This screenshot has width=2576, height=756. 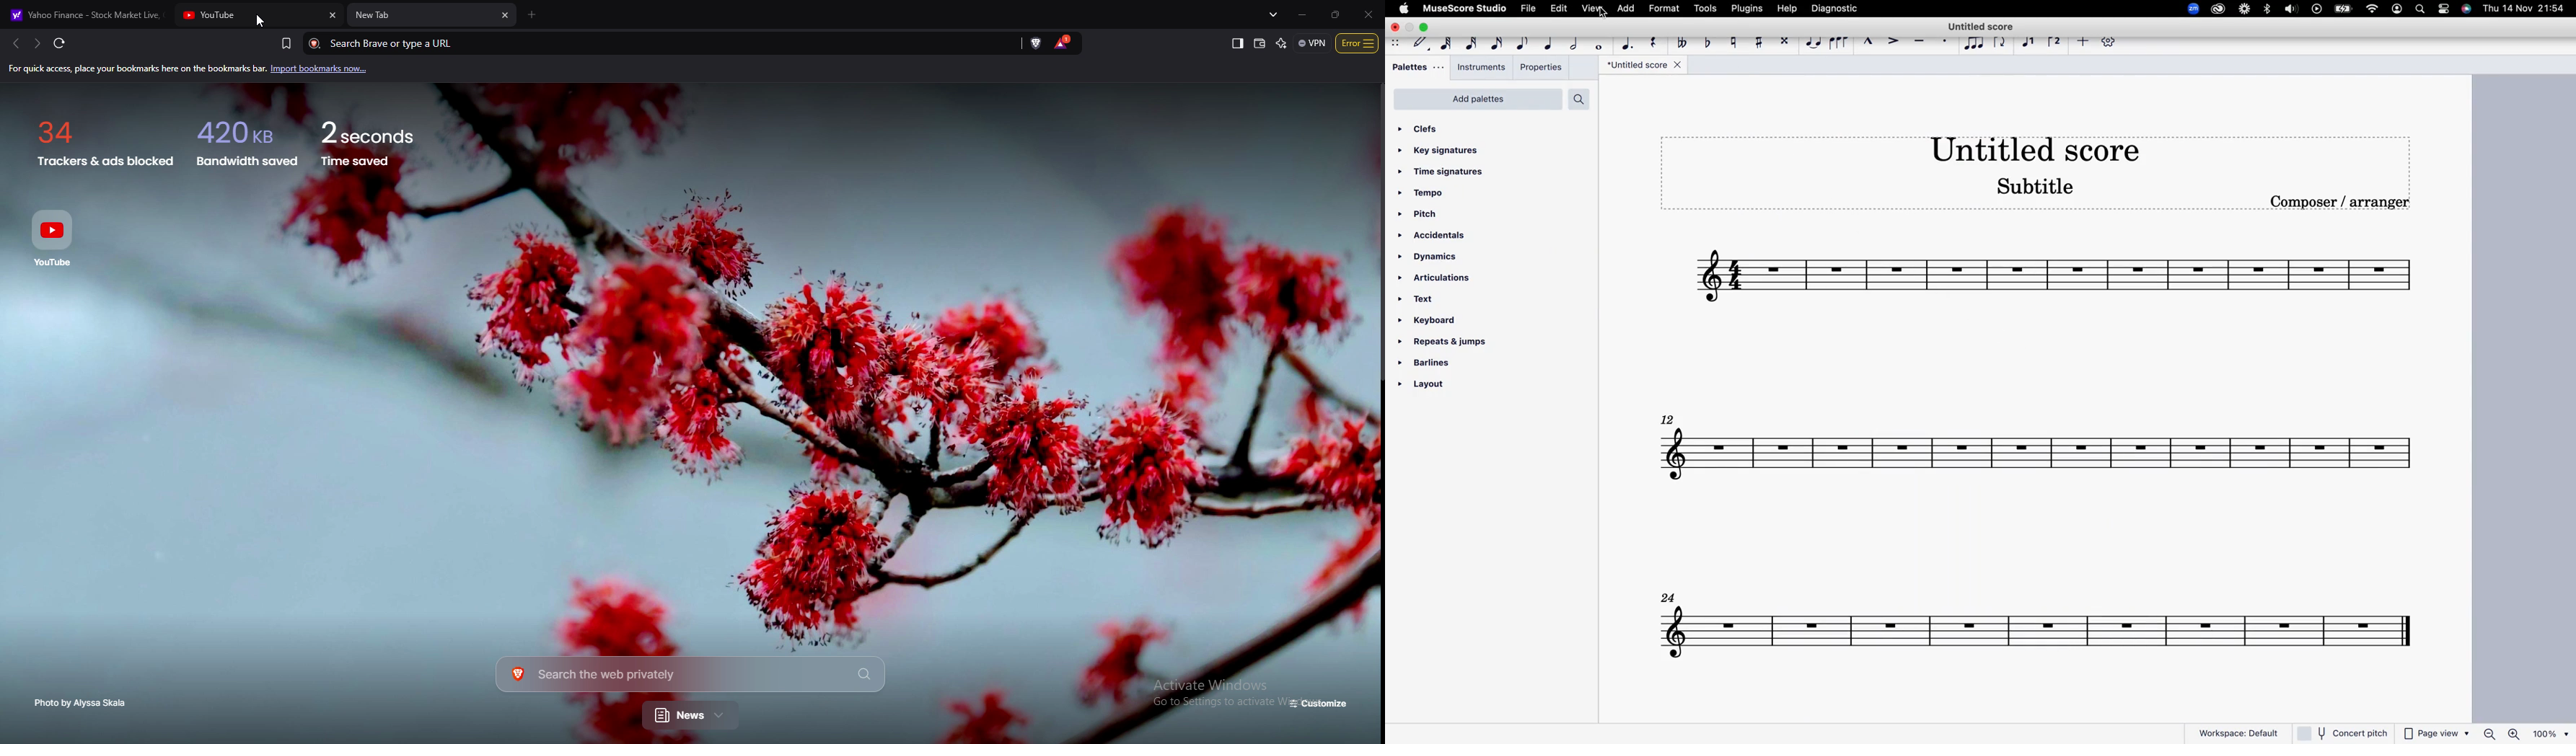 What do you see at coordinates (1446, 150) in the screenshot?
I see `key signatures` at bounding box center [1446, 150].